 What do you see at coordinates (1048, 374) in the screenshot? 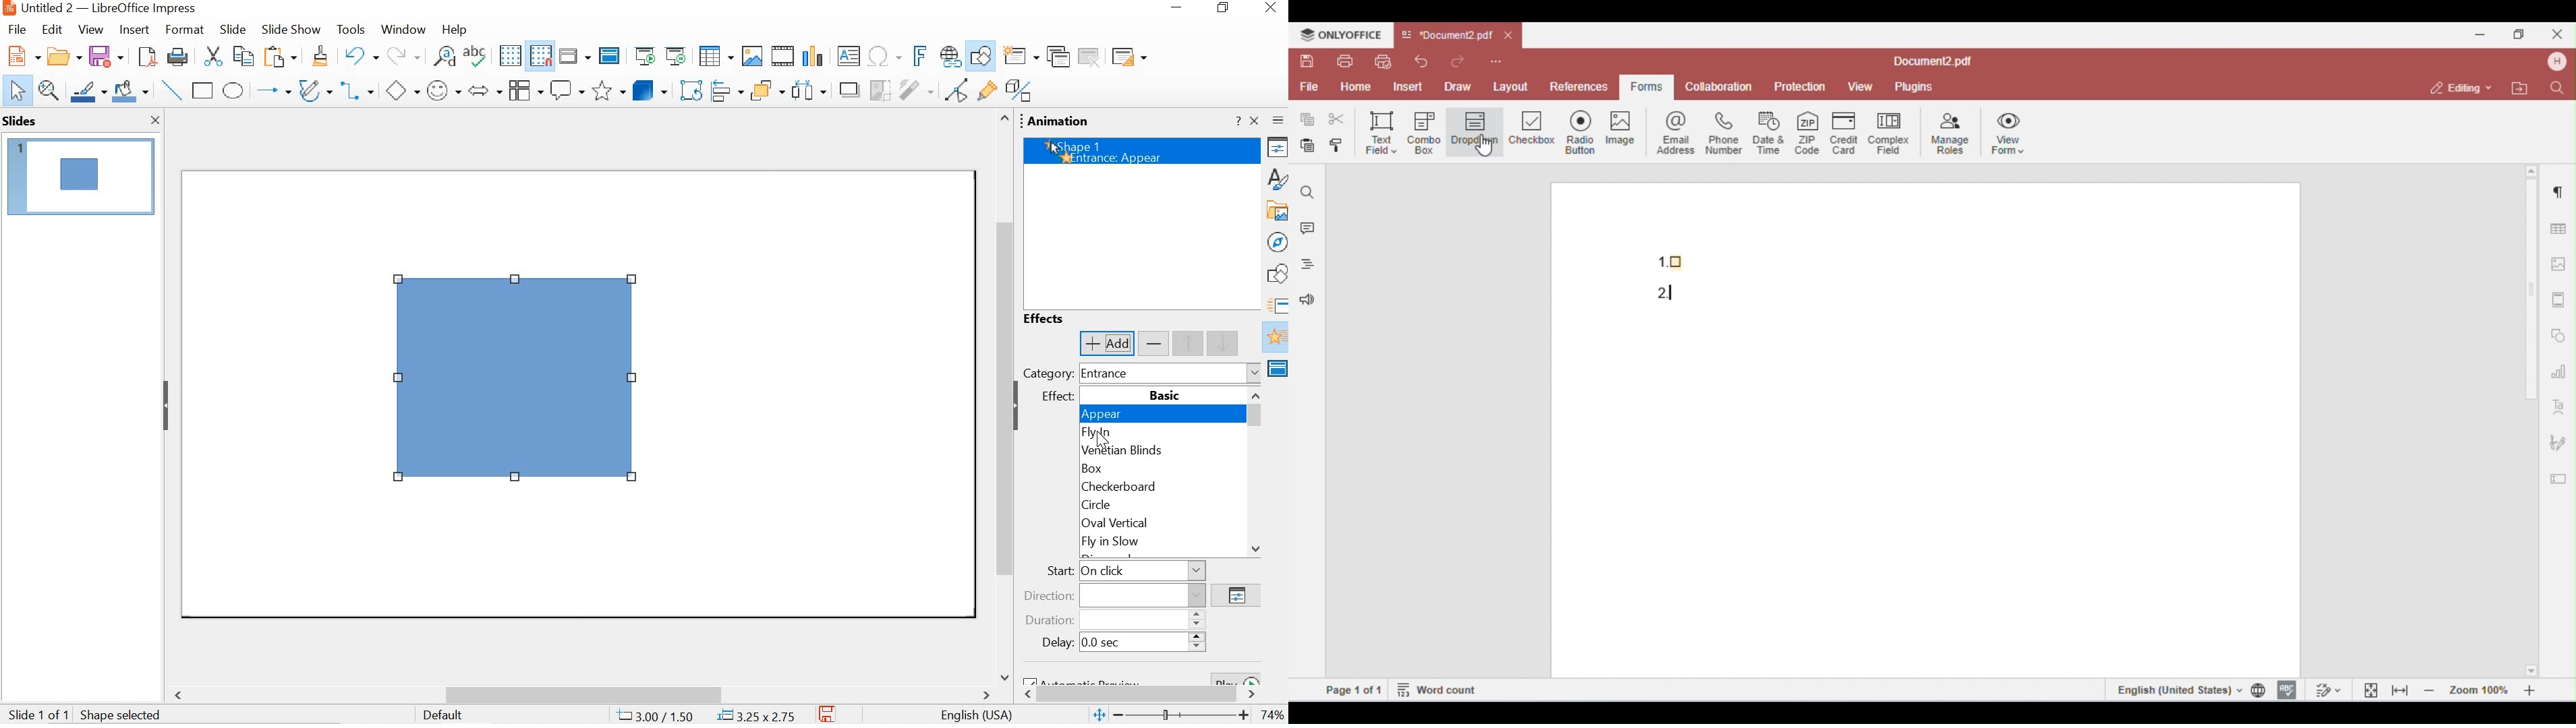
I see `category` at bounding box center [1048, 374].